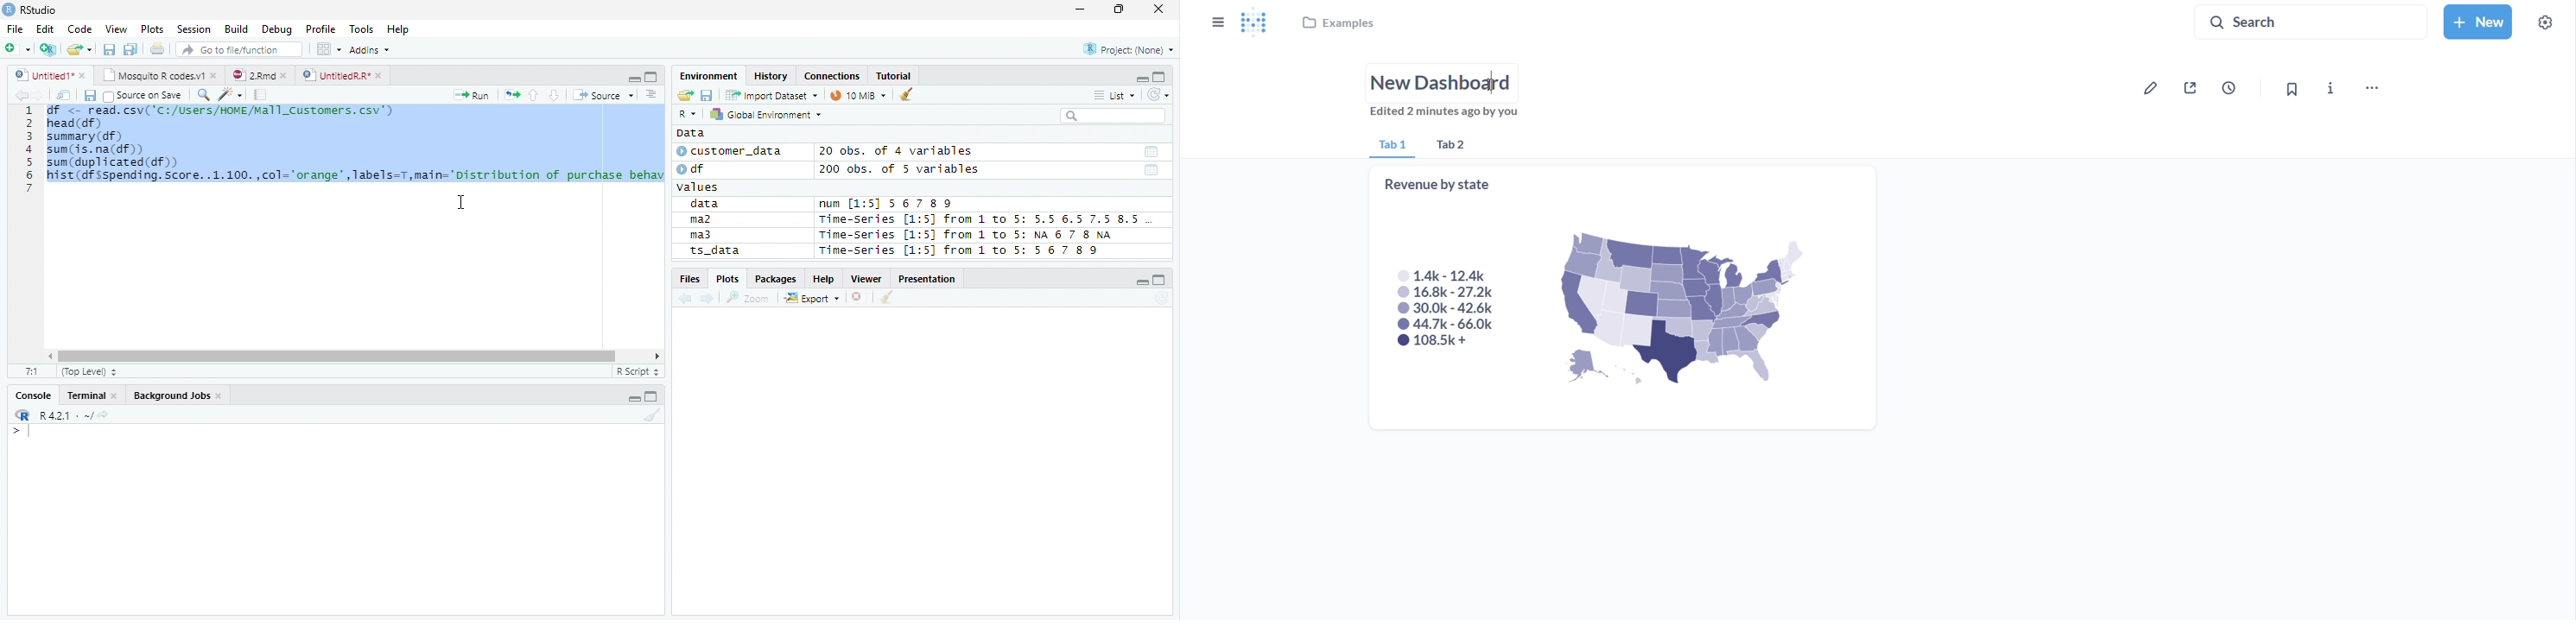  What do you see at coordinates (973, 236) in the screenshot?
I see `Time-series [1:5] from 1 to 5: NA 6 7 8 NA` at bounding box center [973, 236].